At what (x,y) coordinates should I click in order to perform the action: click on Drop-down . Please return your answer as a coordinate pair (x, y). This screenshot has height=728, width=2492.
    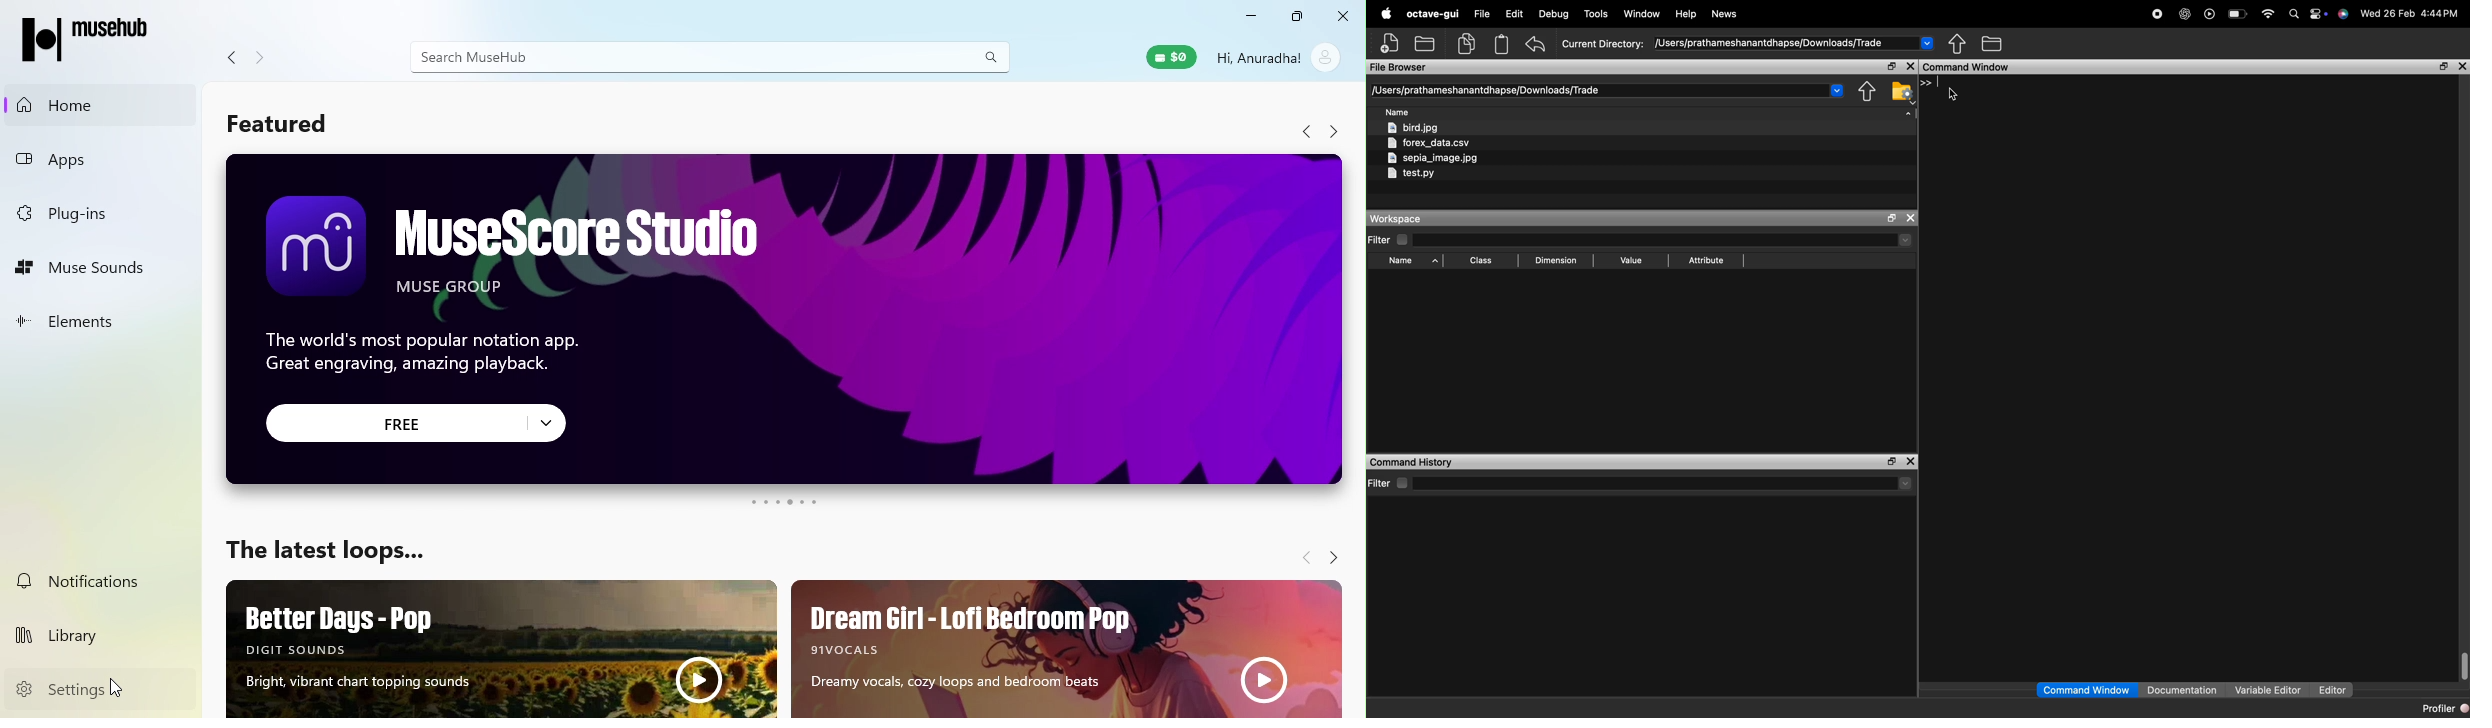
    Looking at the image, I should click on (1838, 89).